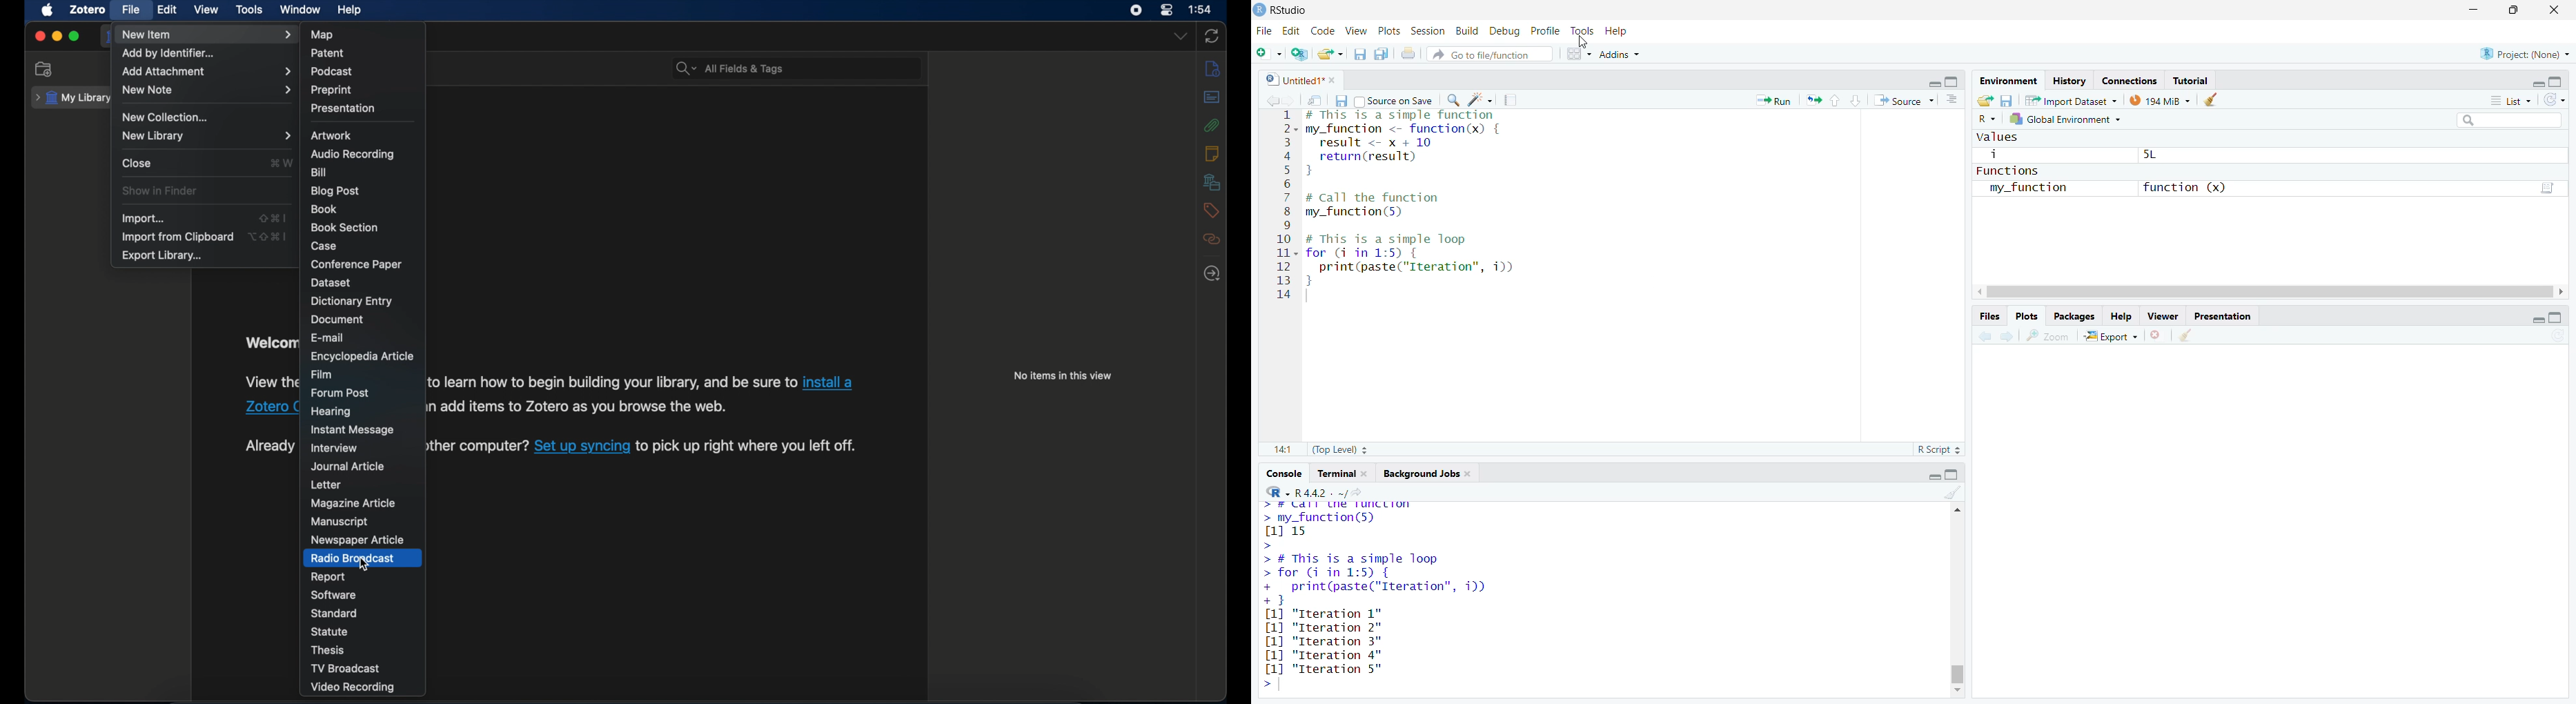 The image size is (2576, 728). Describe the element at coordinates (1292, 30) in the screenshot. I see `edit` at that location.